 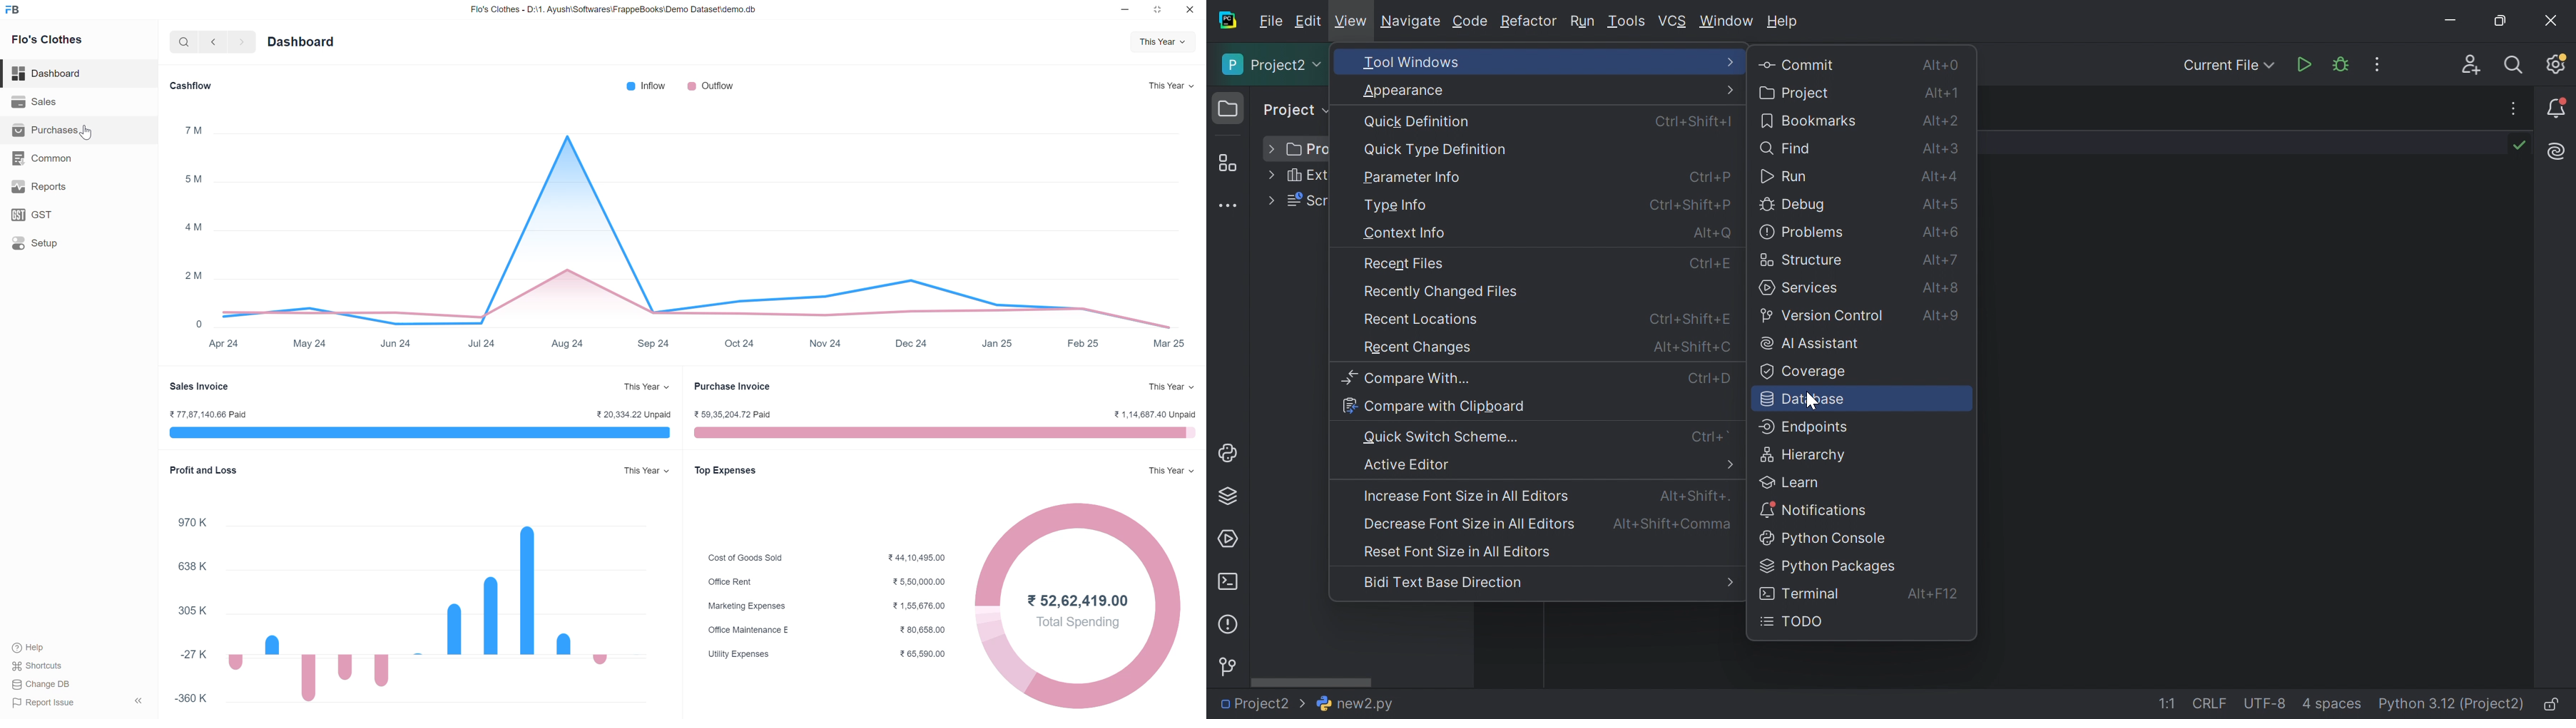 What do you see at coordinates (192, 611) in the screenshot?
I see `` at bounding box center [192, 611].